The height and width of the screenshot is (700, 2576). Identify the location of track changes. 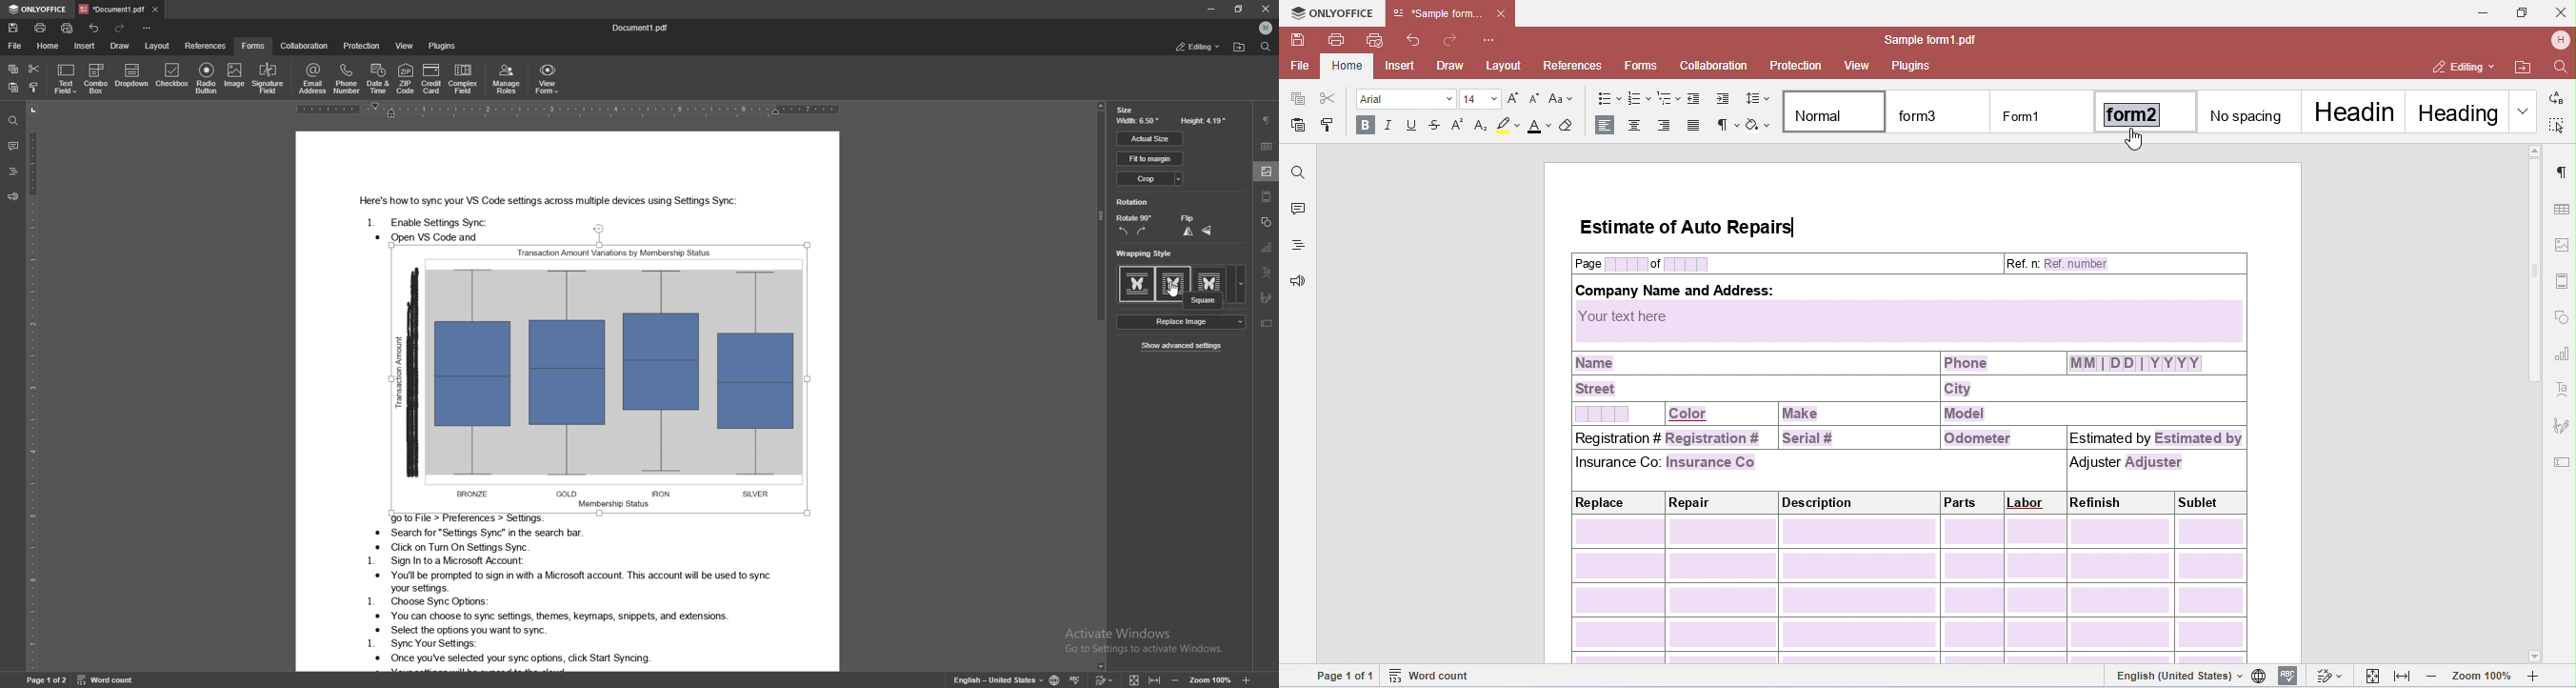
(1103, 680).